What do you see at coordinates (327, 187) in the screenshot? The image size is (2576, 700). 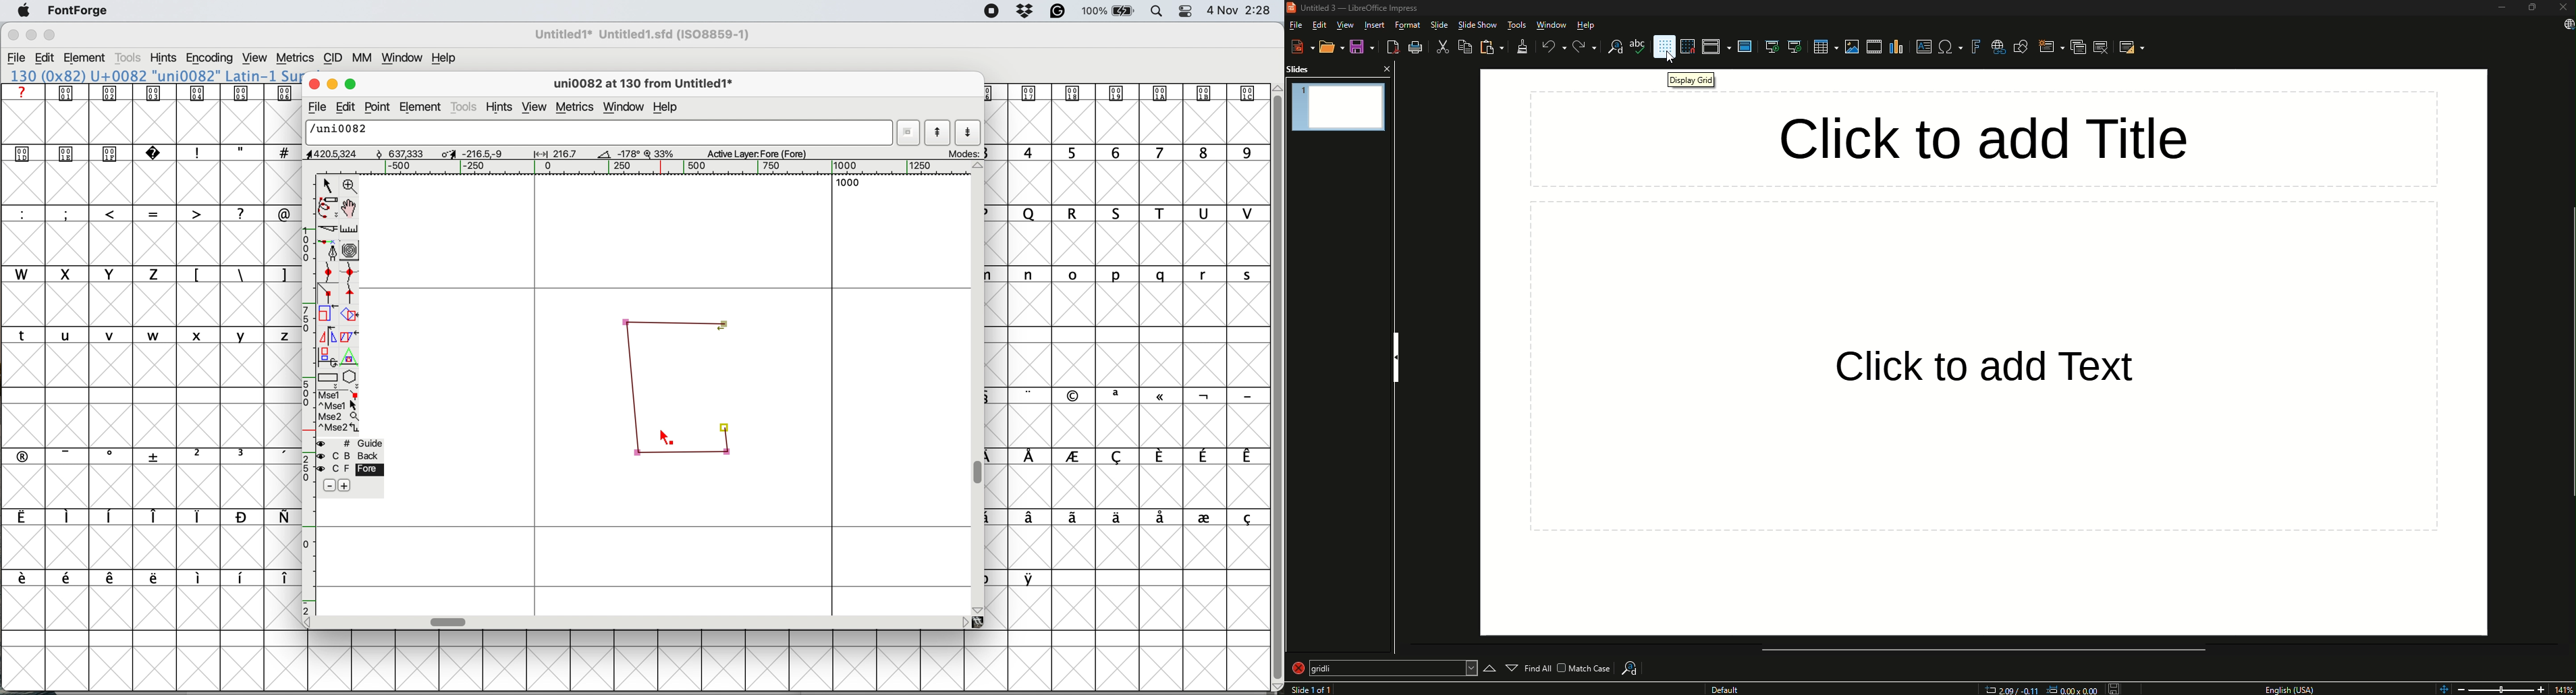 I see `selector` at bounding box center [327, 187].